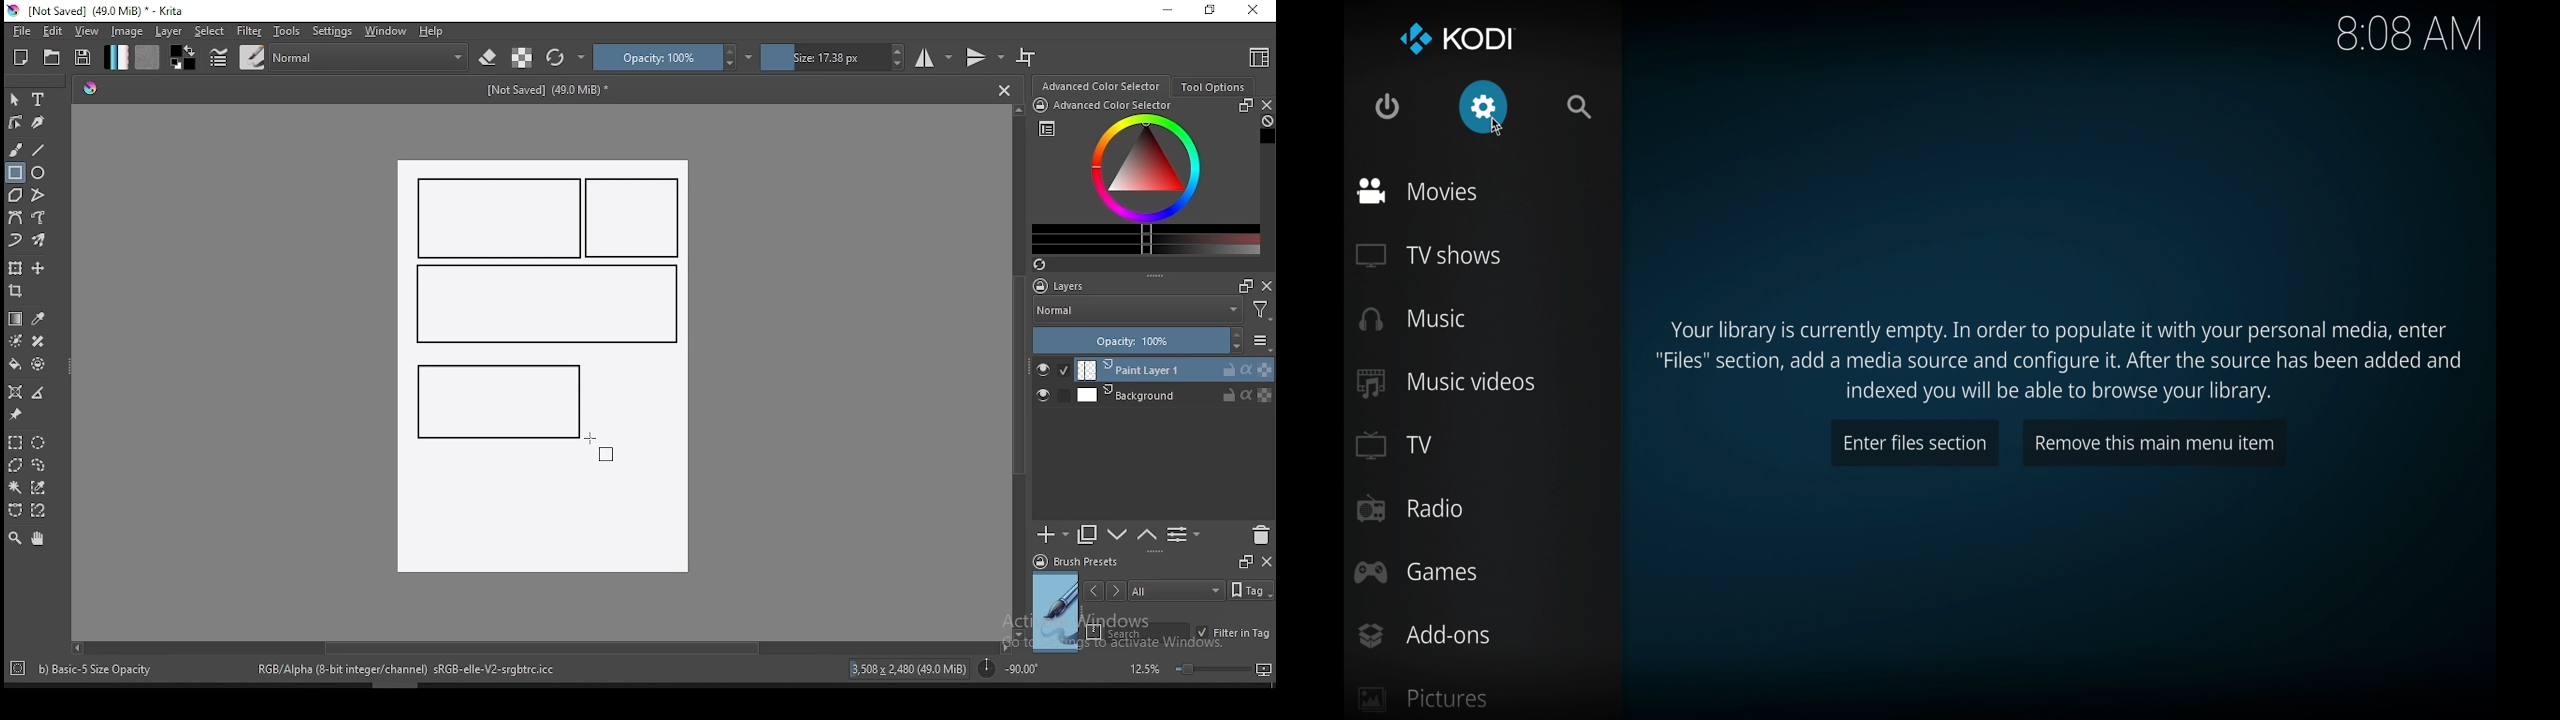 This screenshot has height=728, width=2576. What do you see at coordinates (36, 539) in the screenshot?
I see `pan tool` at bounding box center [36, 539].